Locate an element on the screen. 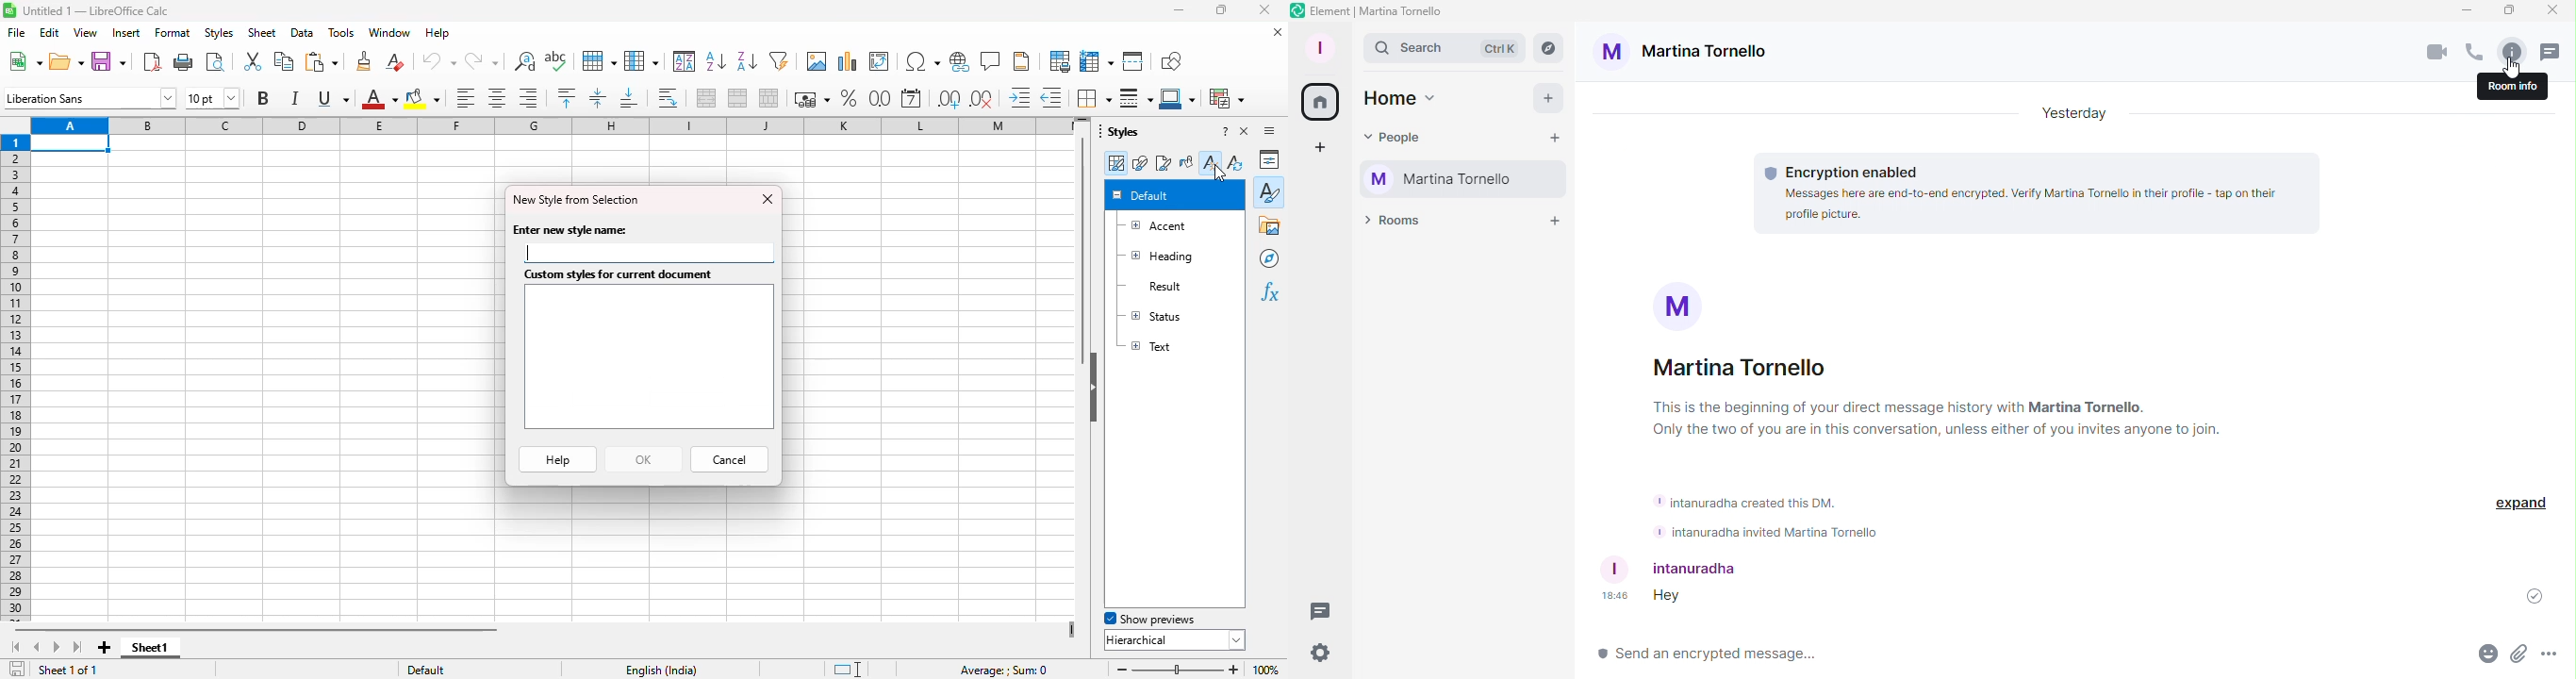  Pointer is located at coordinates (2508, 70).